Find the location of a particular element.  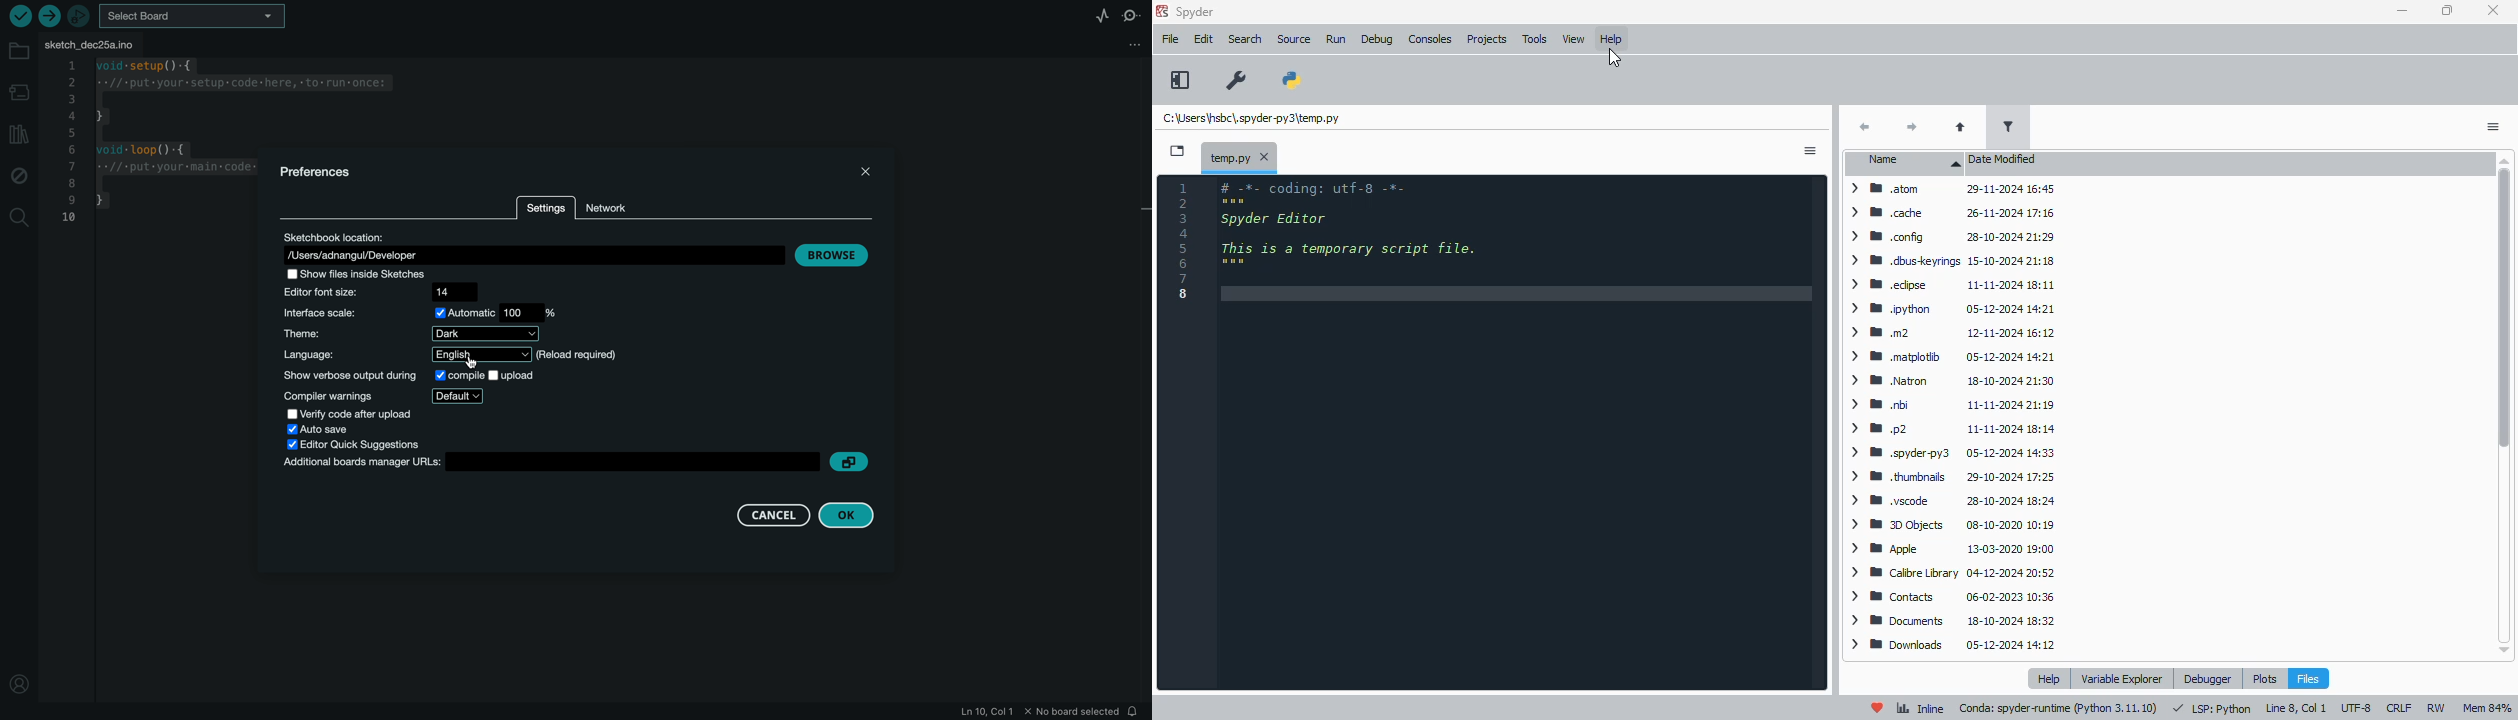

name is located at coordinates (1903, 161).